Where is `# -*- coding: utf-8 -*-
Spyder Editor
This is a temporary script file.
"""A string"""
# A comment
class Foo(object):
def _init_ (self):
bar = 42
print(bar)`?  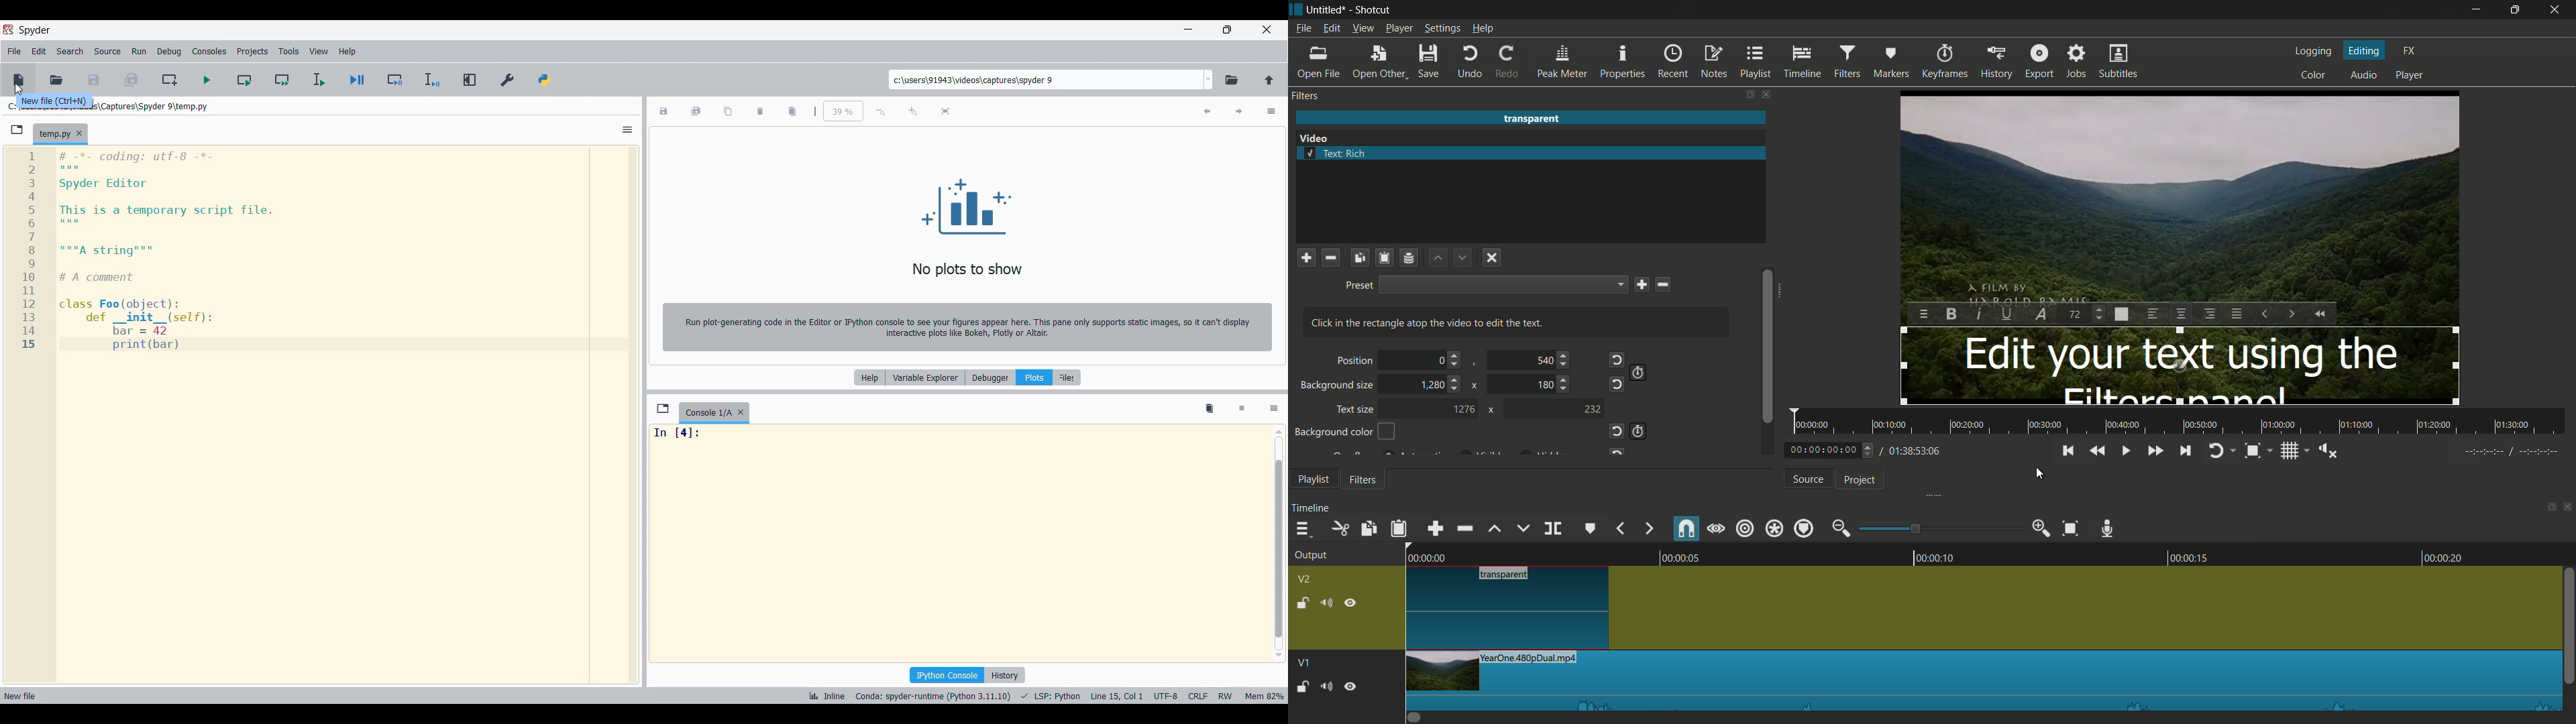 # -*- coding: utf-8 -*-
Spyder Editor
This is a temporary script file.
"""A string"""
# A comment
class Foo(object):
def _init_ (self):
bar = 42
print(bar) is located at coordinates (342, 253).